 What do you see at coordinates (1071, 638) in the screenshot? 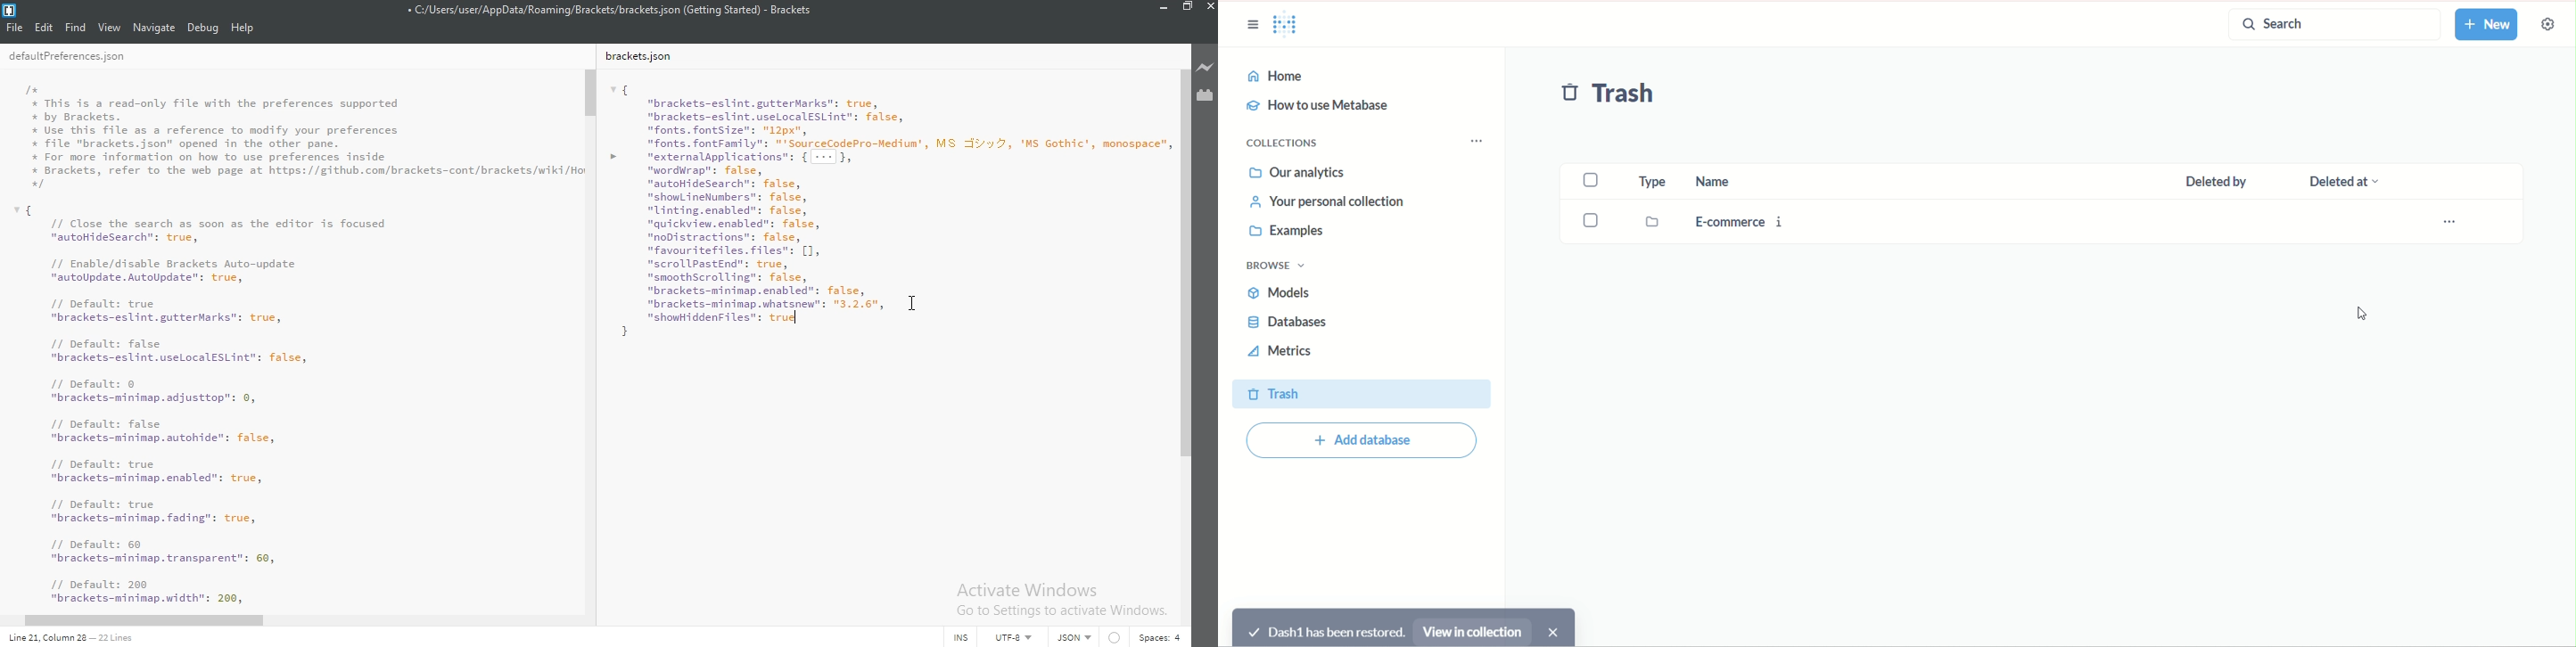
I see `JSON` at bounding box center [1071, 638].